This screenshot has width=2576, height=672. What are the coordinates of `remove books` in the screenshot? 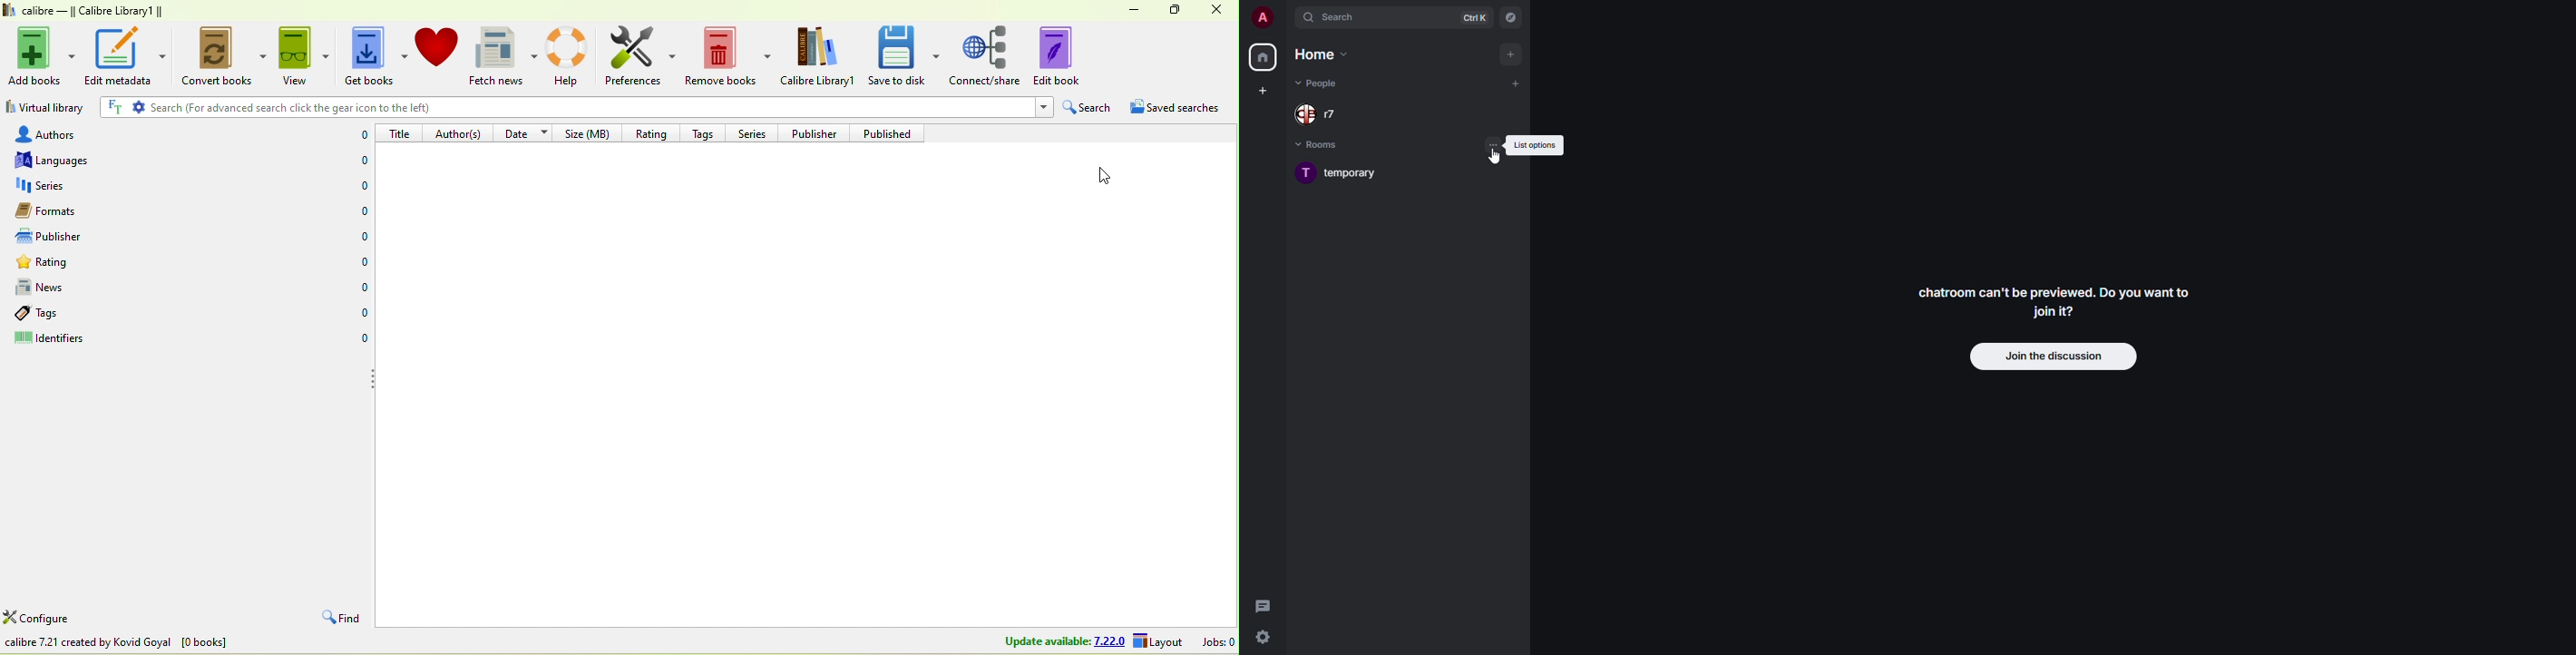 It's located at (729, 57).